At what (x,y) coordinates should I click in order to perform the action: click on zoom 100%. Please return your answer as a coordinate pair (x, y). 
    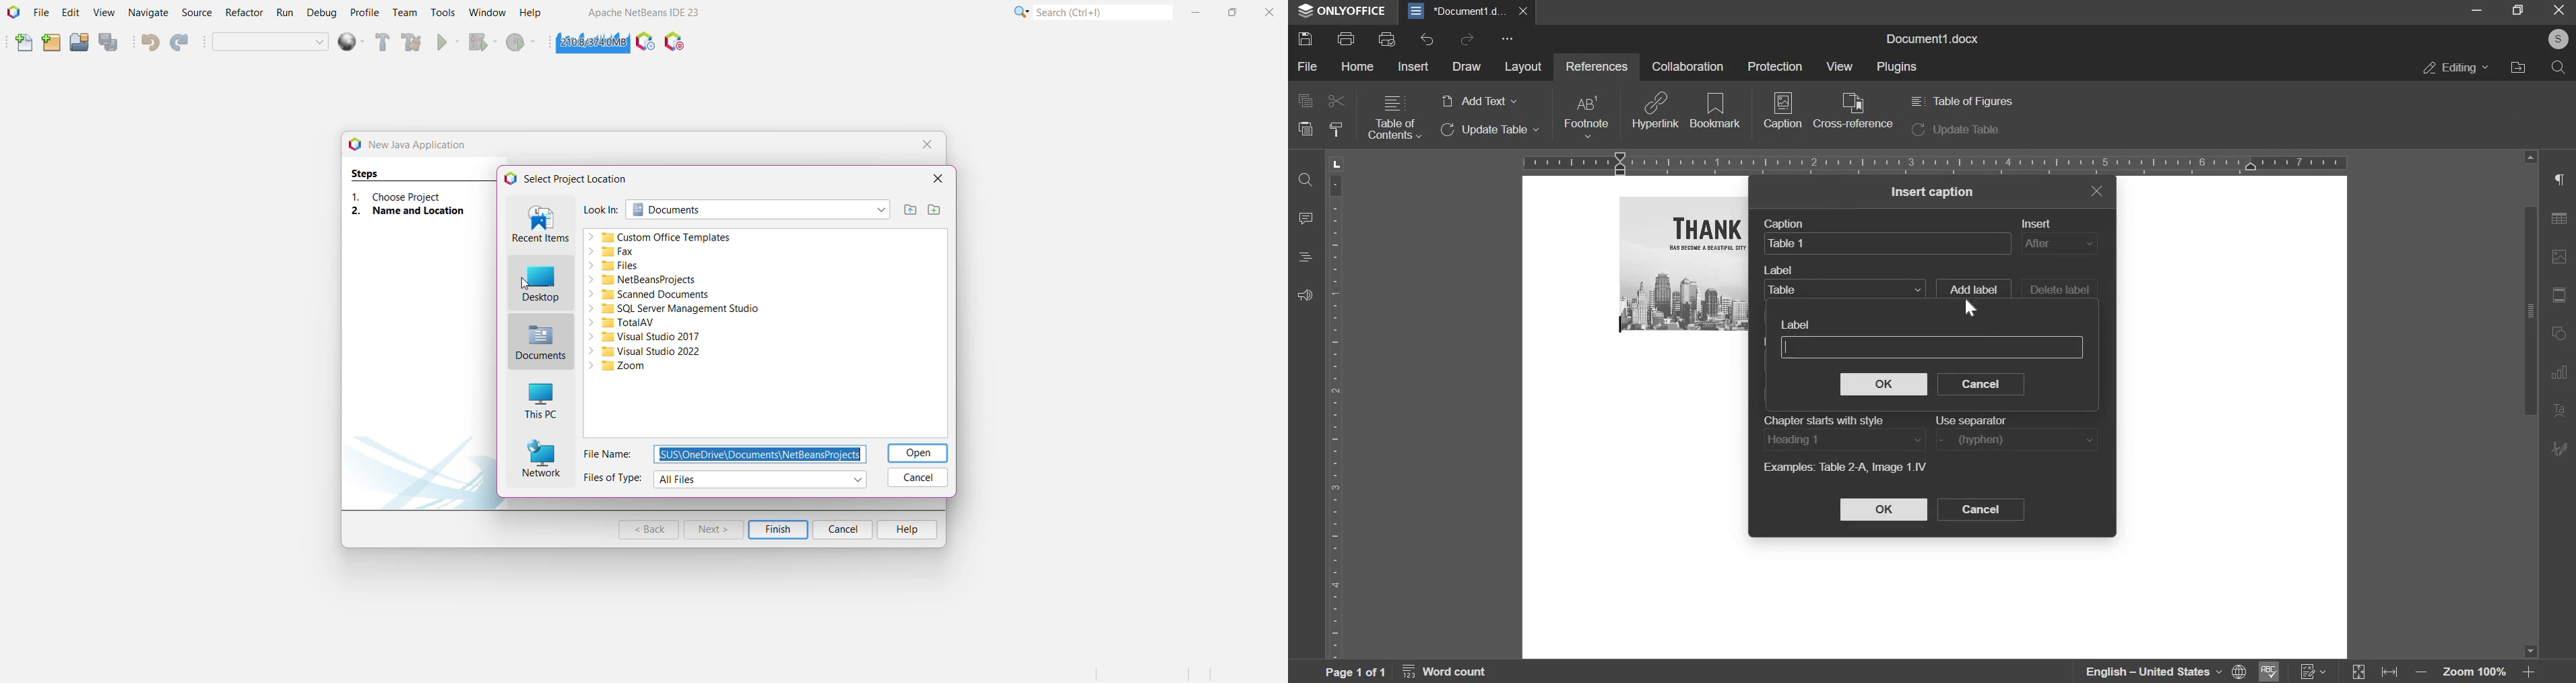
    Looking at the image, I should click on (2476, 674).